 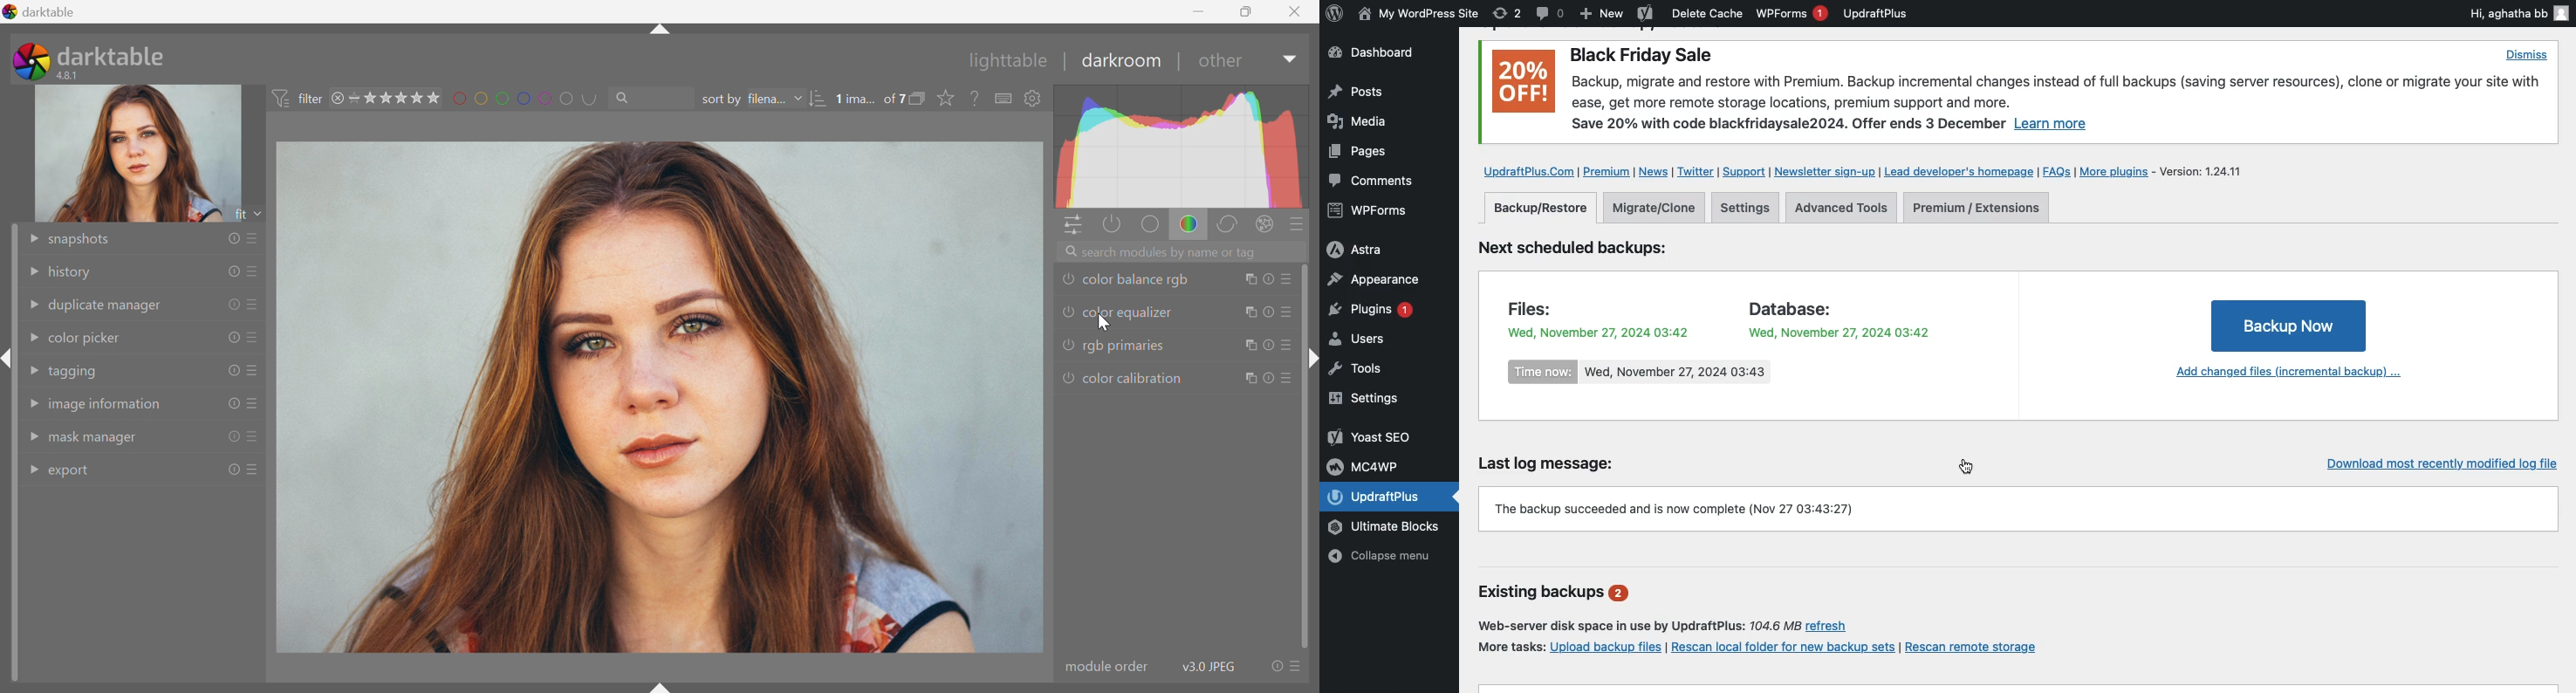 What do you see at coordinates (2518, 12) in the screenshot?
I see `Hi, aghatha bb` at bounding box center [2518, 12].